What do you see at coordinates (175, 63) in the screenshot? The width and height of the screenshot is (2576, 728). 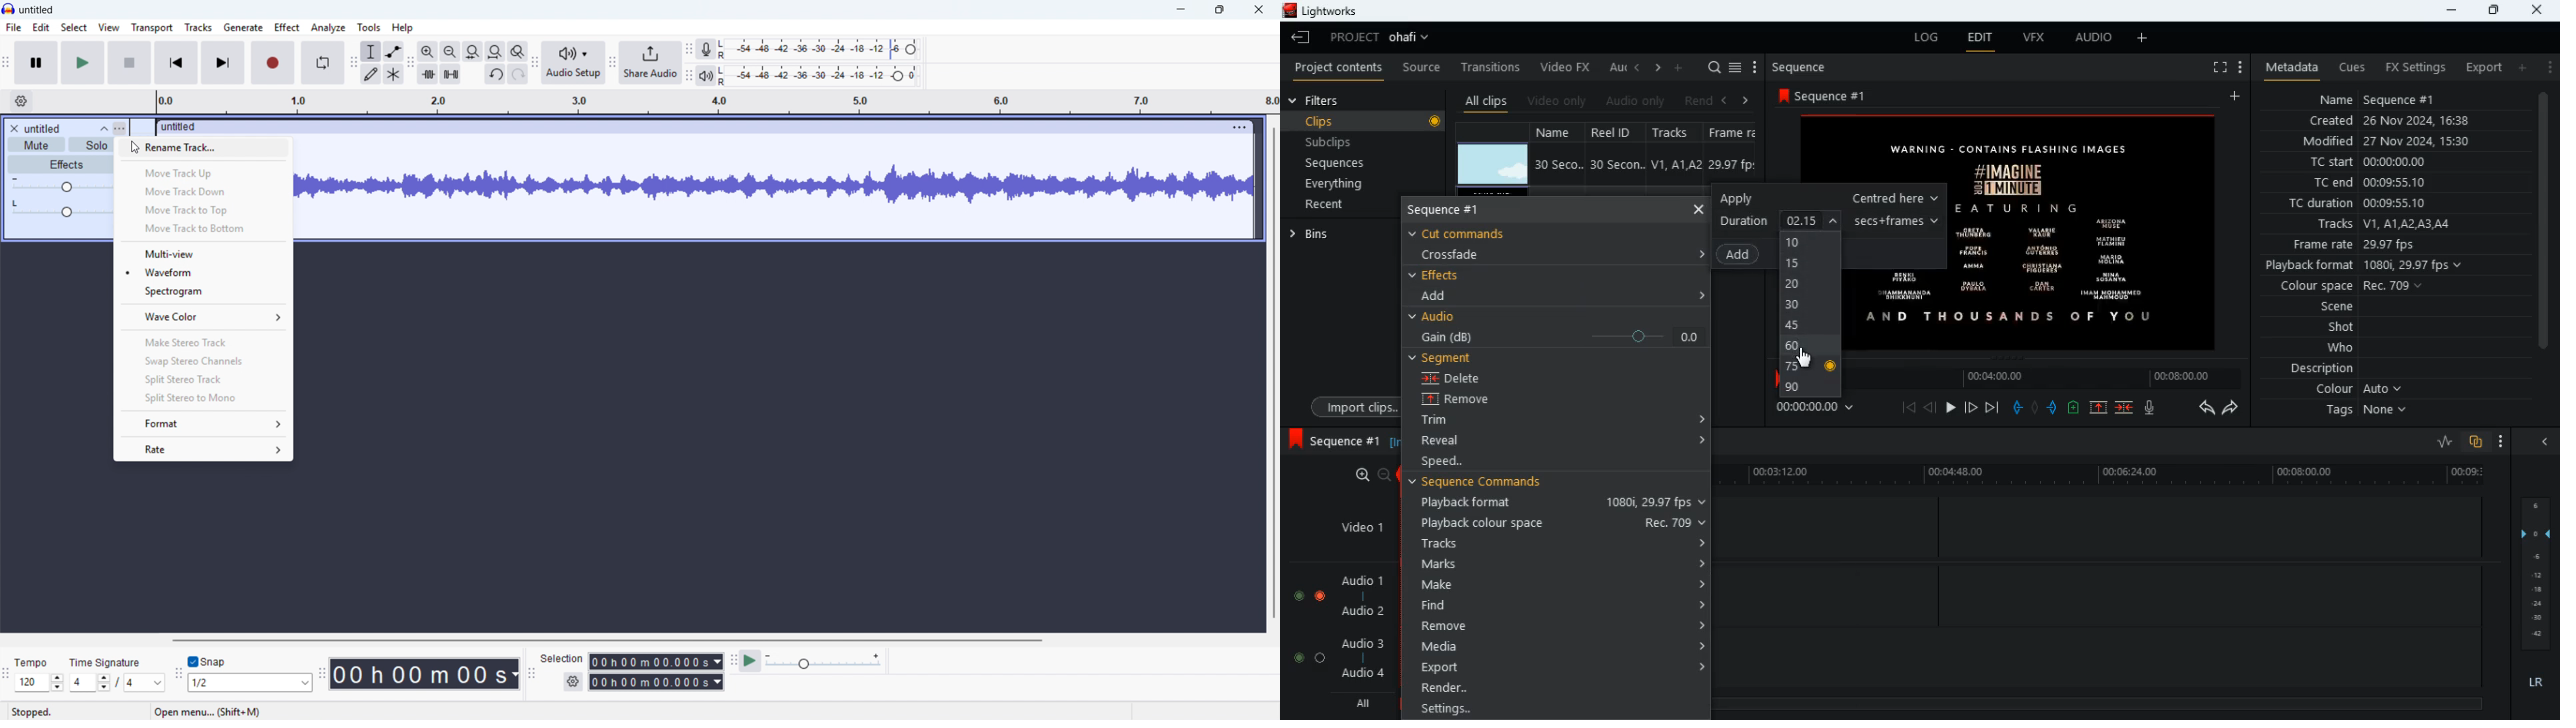 I see `Skip to start ` at bounding box center [175, 63].